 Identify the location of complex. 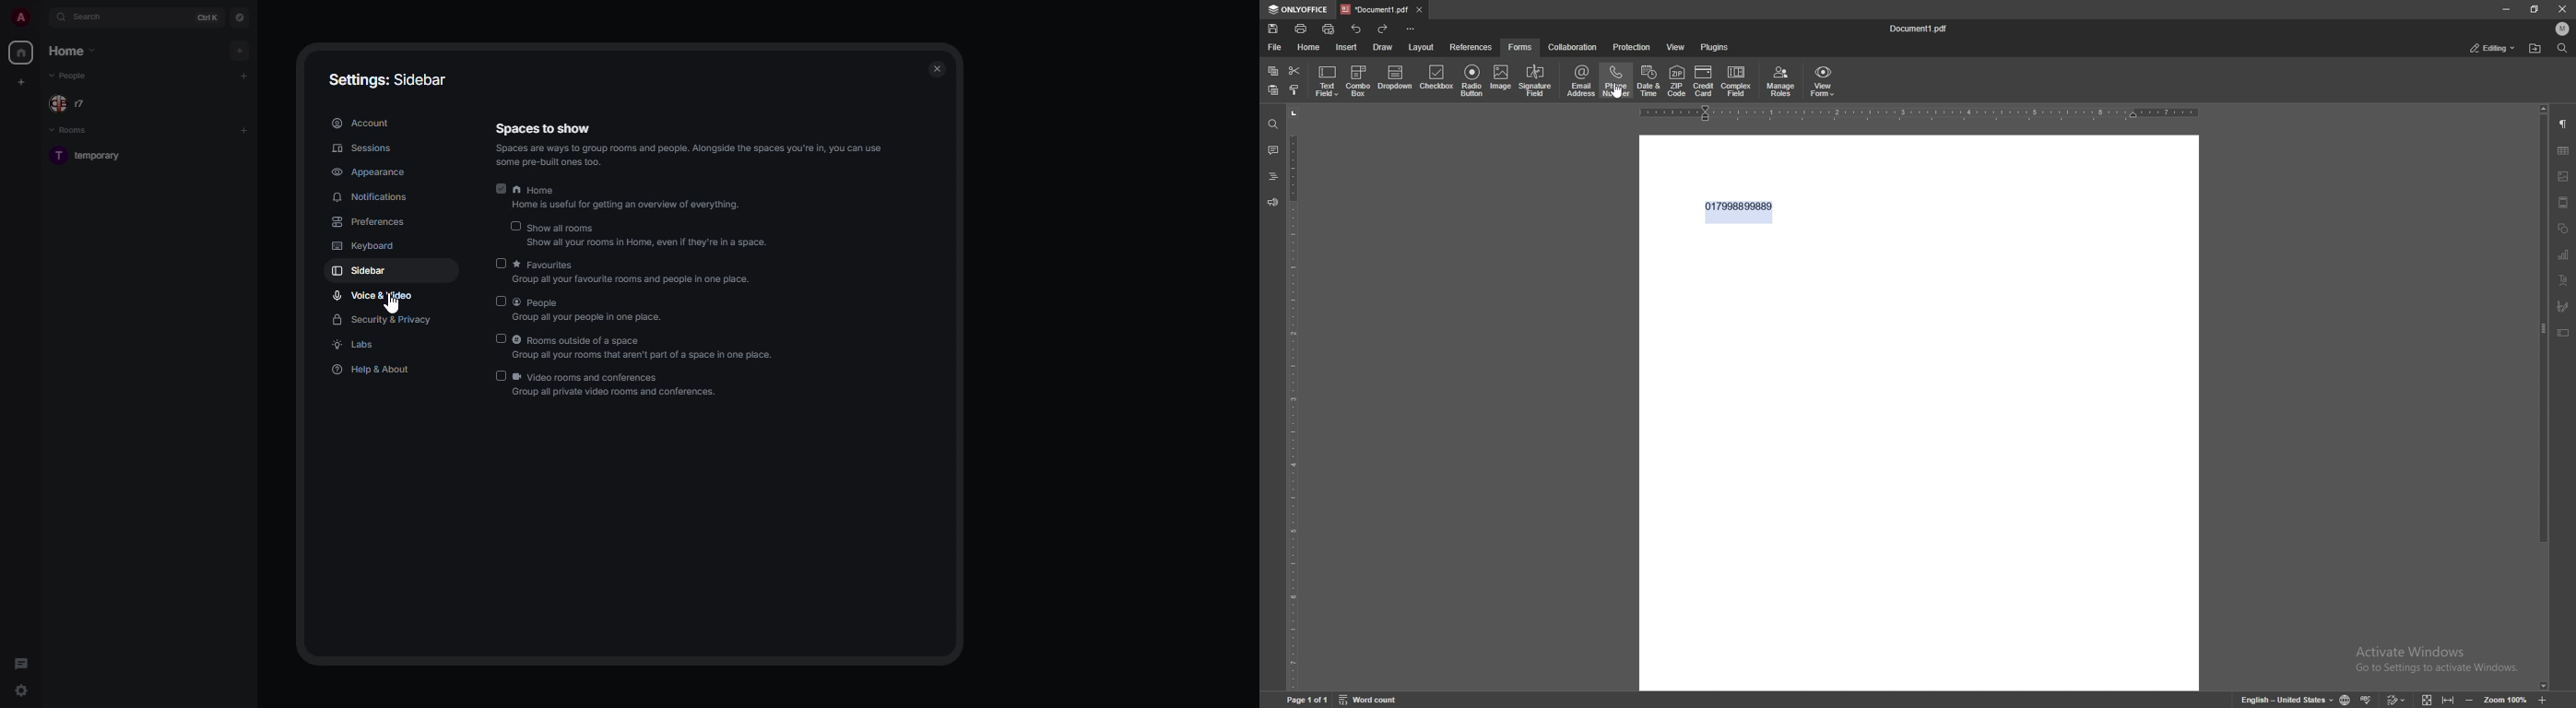
(1736, 81).